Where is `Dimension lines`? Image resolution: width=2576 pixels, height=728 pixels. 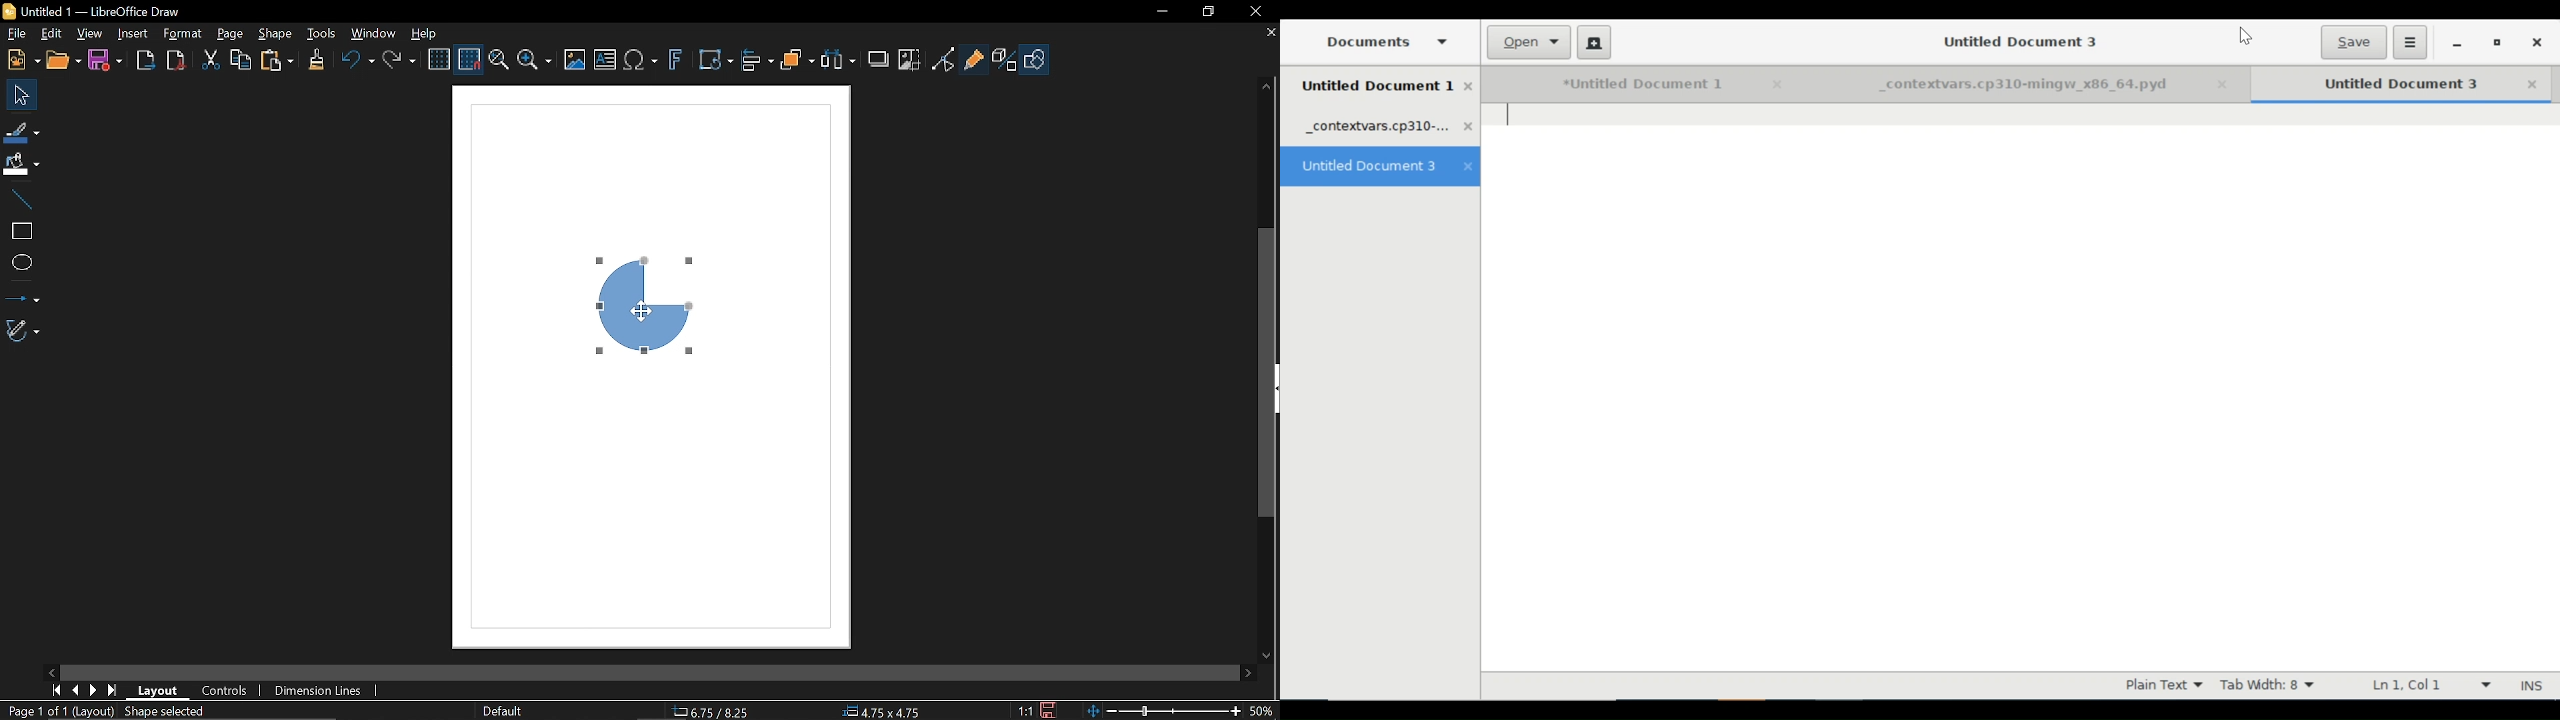
Dimension lines is located at coordinates (320, 688).